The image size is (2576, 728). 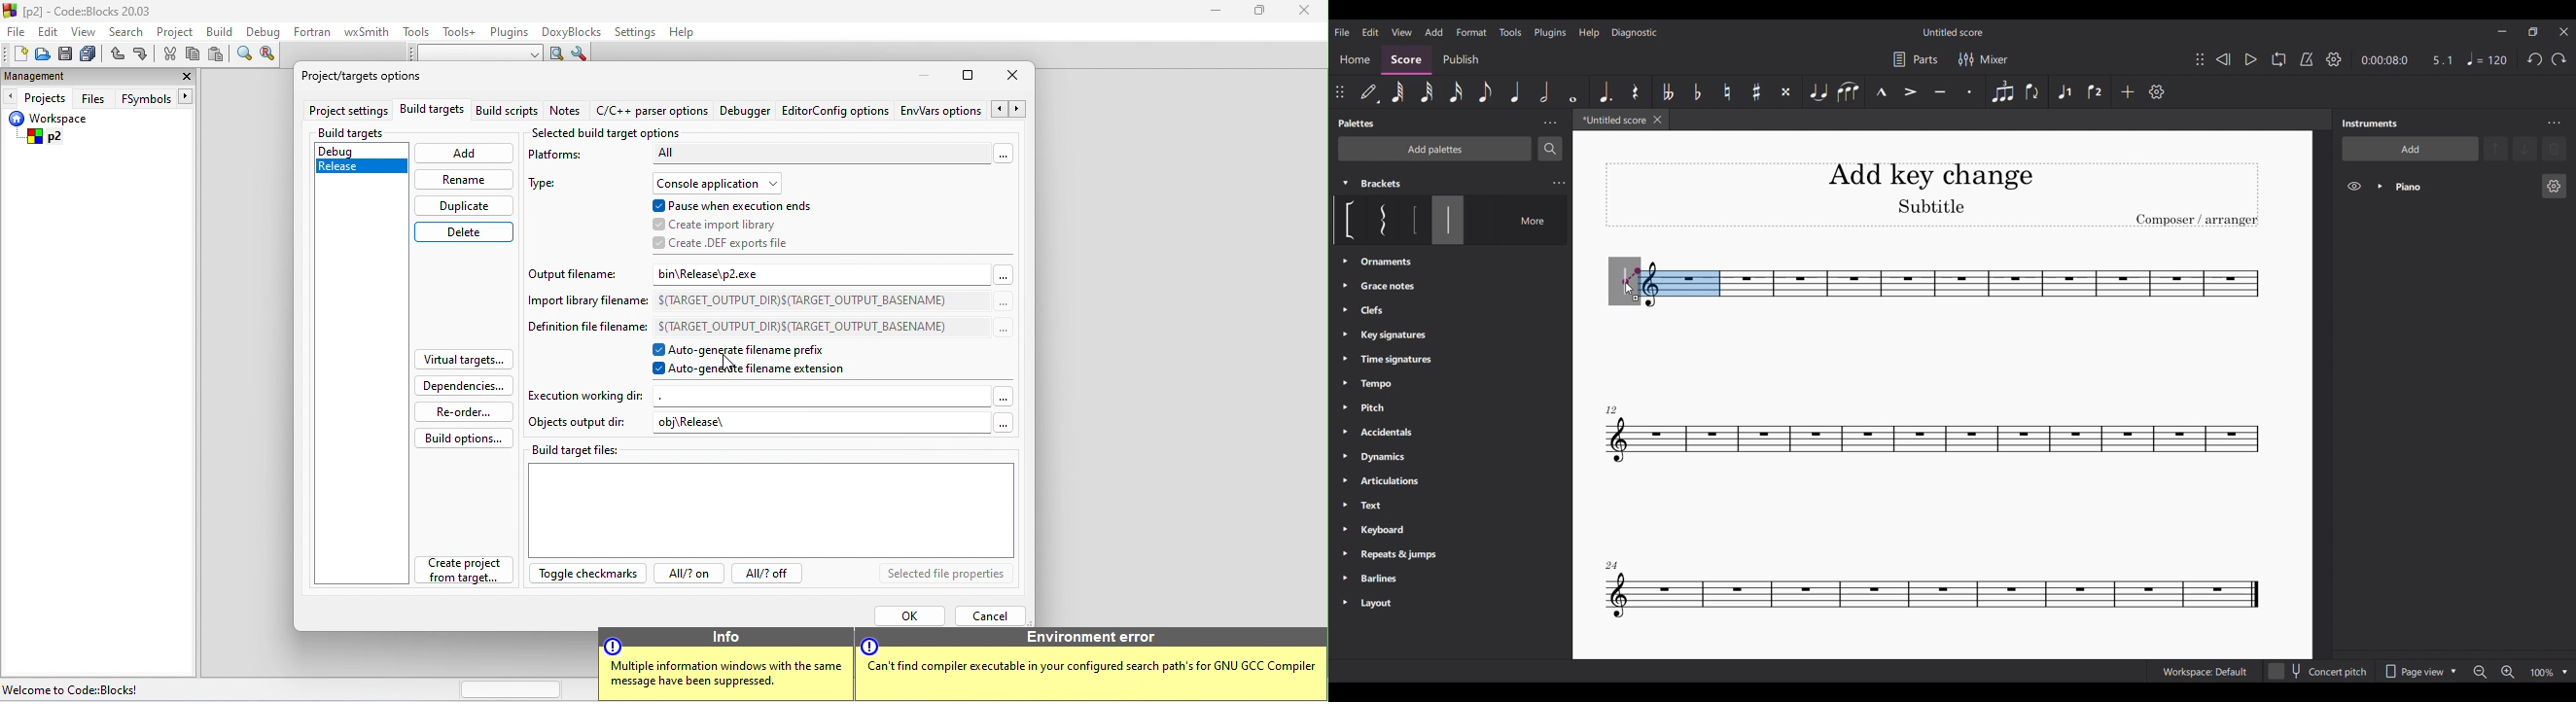 I want to click on tools++, so click(x=463, y=33).